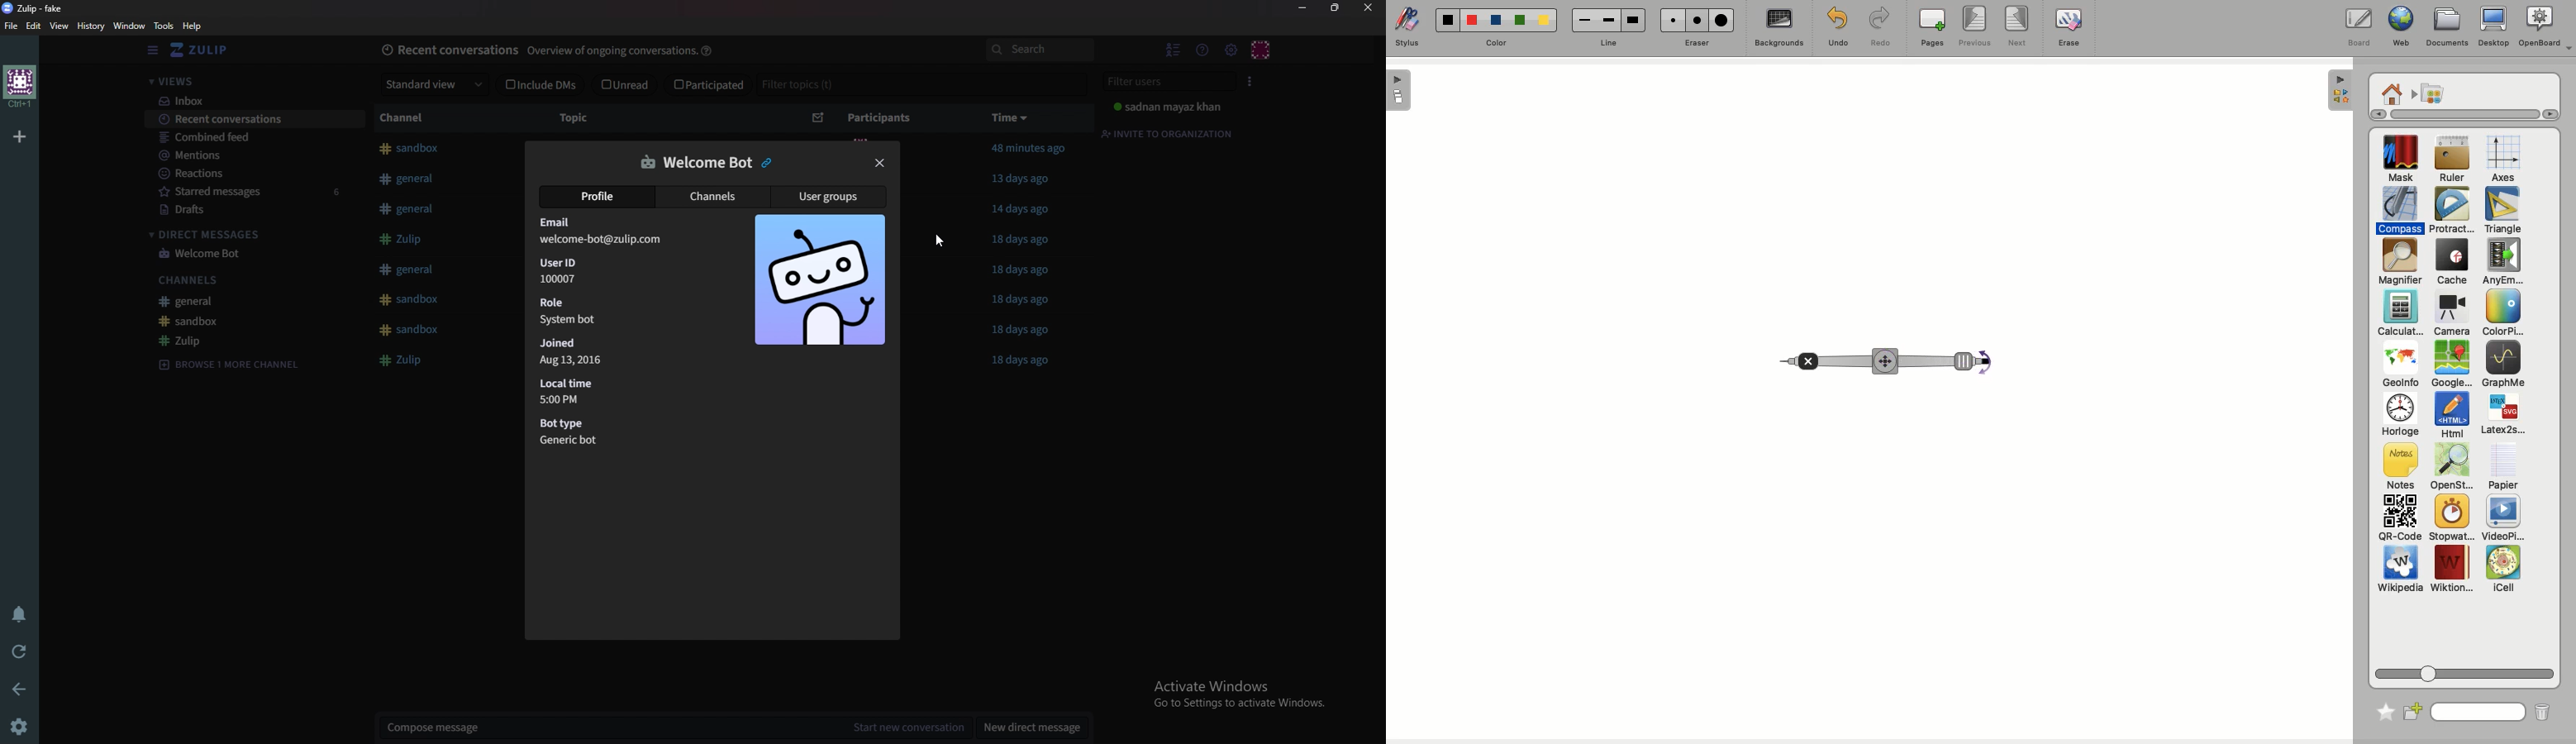  I want to click on Compose message, so click(607, 727).